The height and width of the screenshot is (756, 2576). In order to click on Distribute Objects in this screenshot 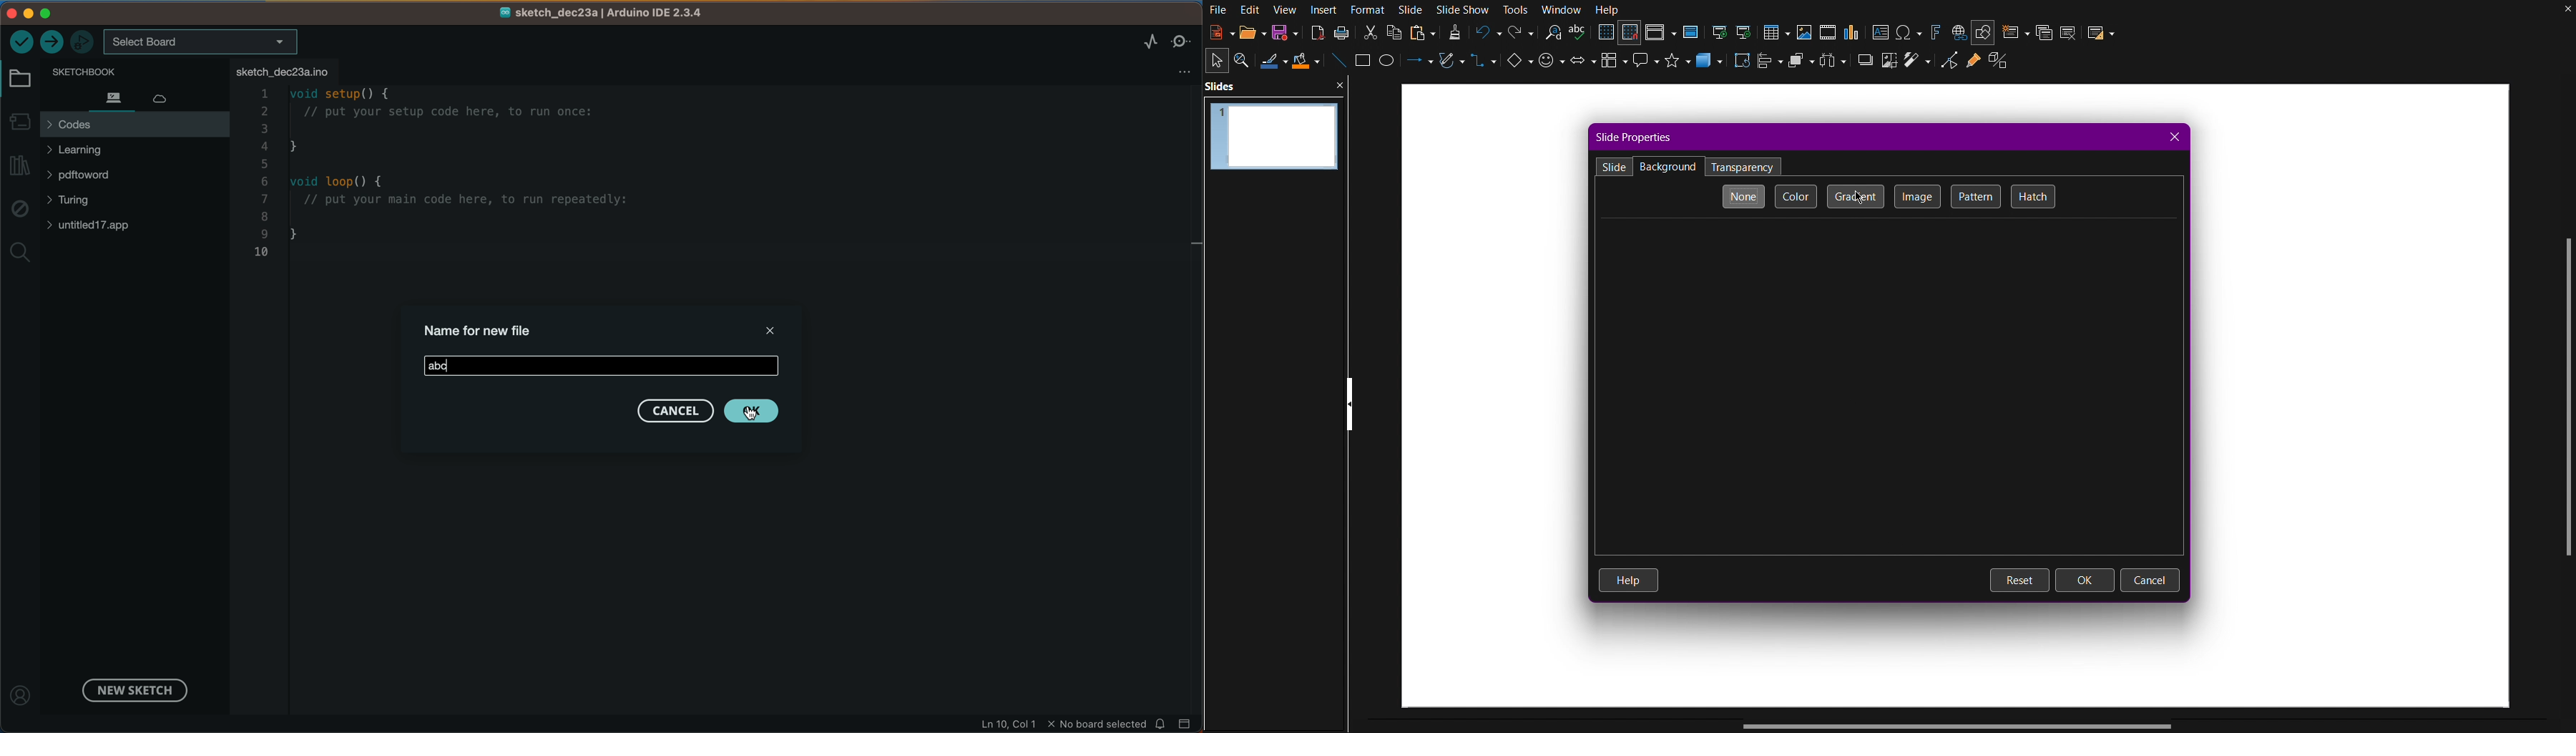, I will do `click(1835, 64)`.